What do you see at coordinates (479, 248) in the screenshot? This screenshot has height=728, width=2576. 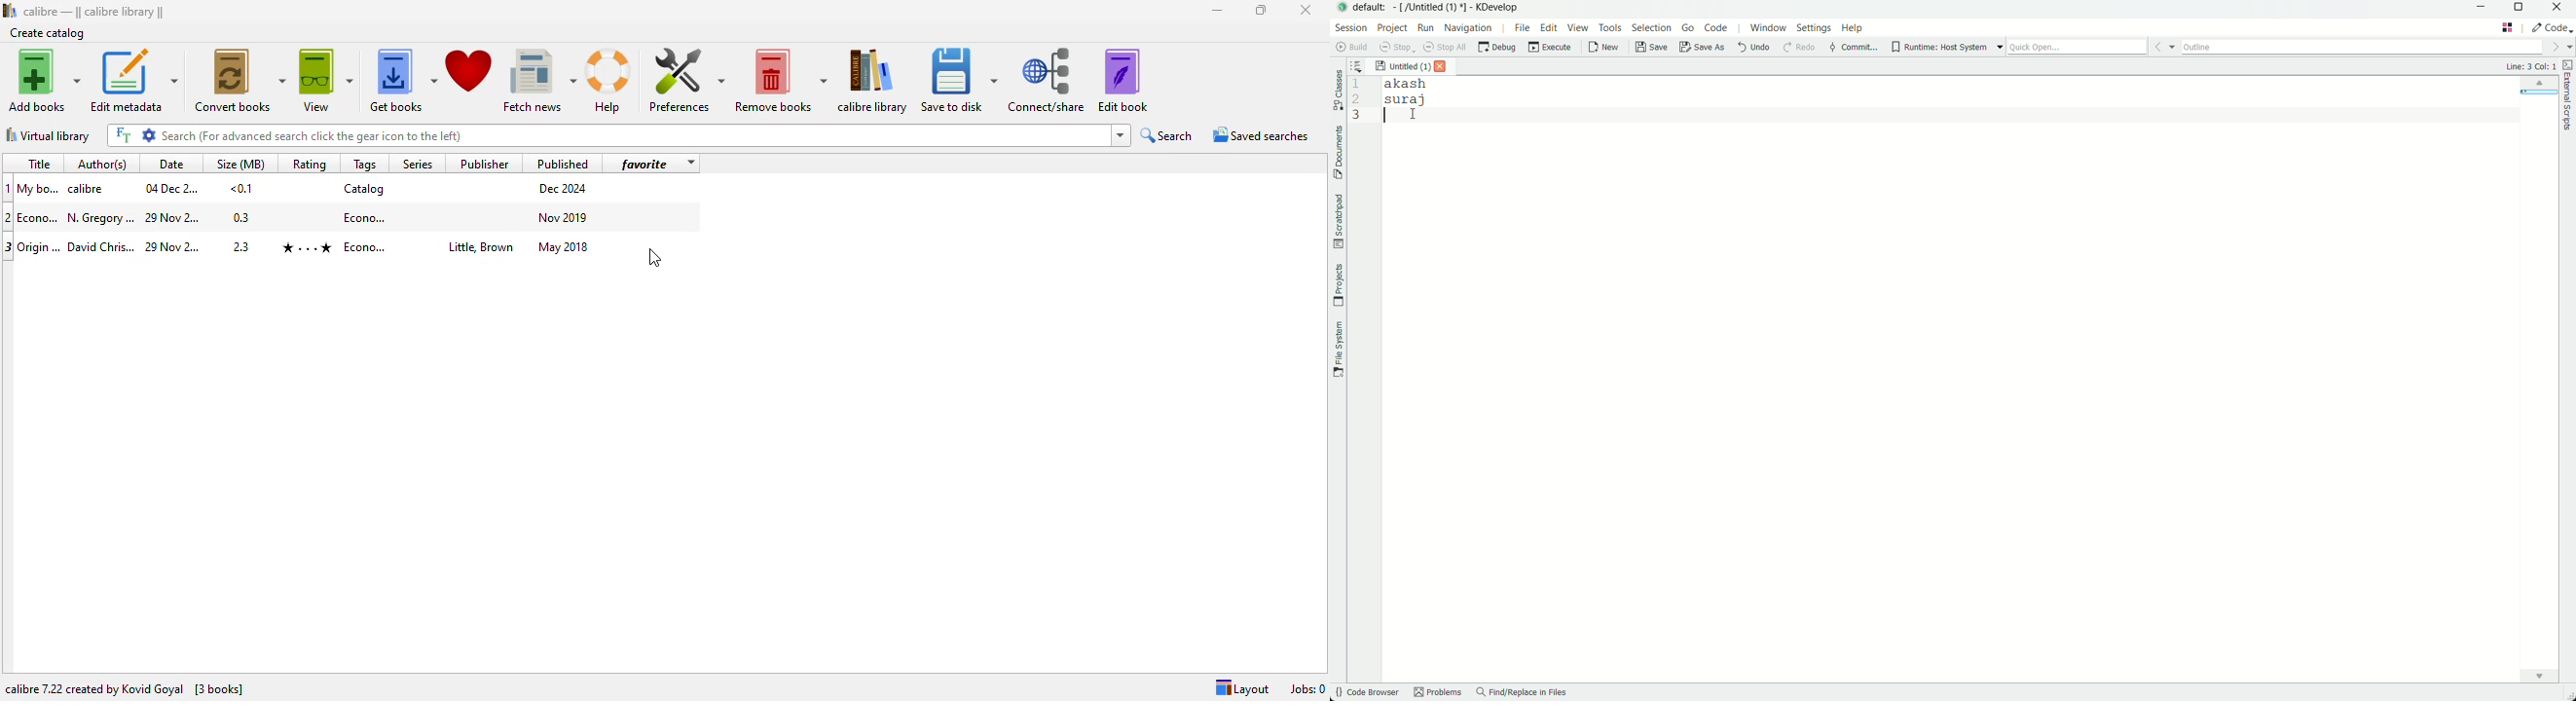 I see `publisher` at bounding box center [479, 248].